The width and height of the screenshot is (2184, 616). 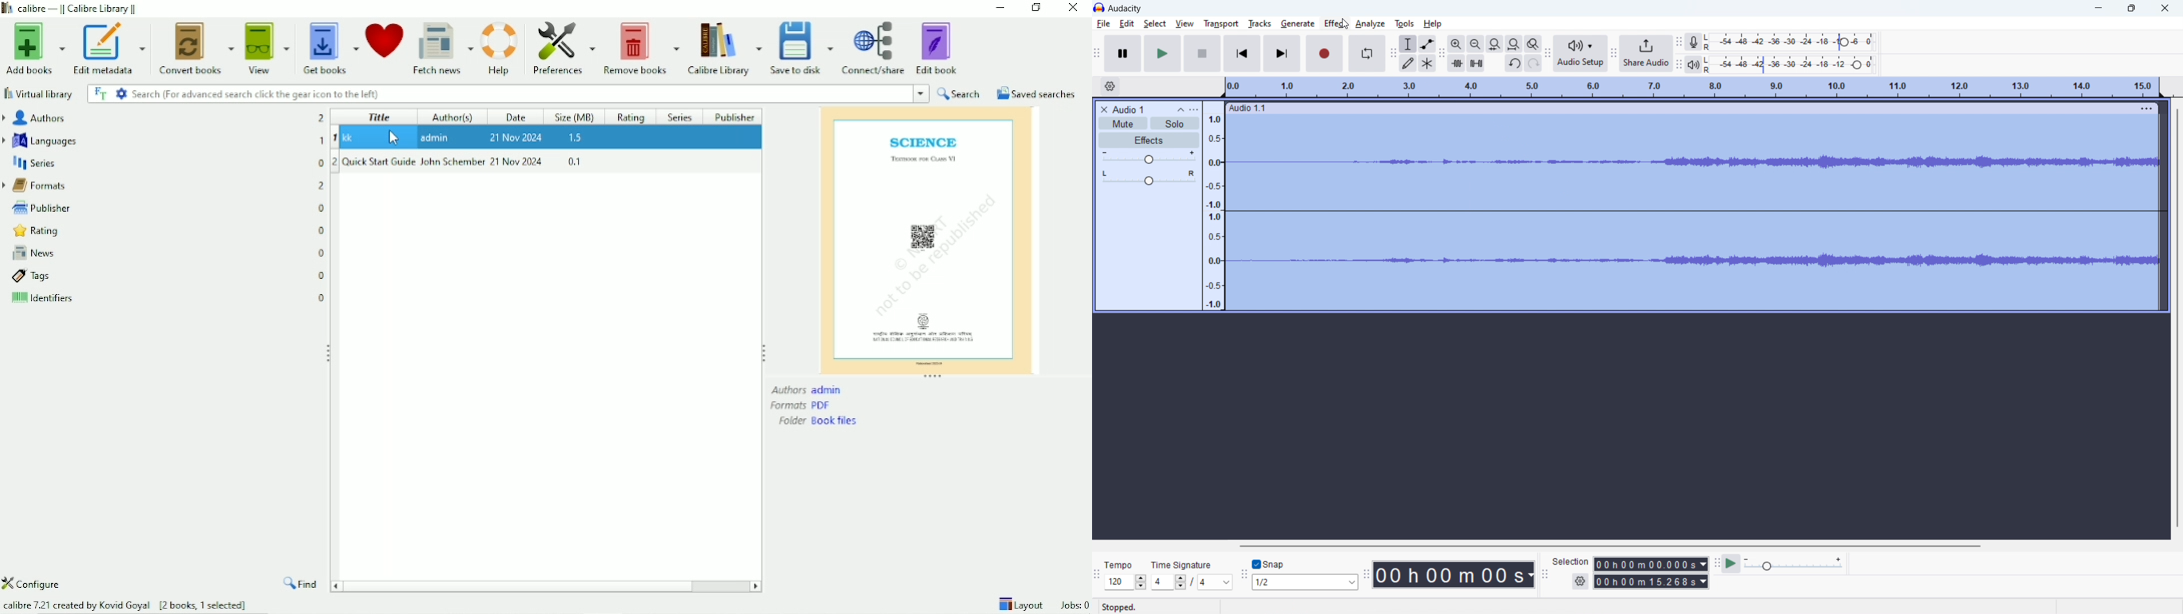 I want to click on Layout, so click(x=1020, y=603).